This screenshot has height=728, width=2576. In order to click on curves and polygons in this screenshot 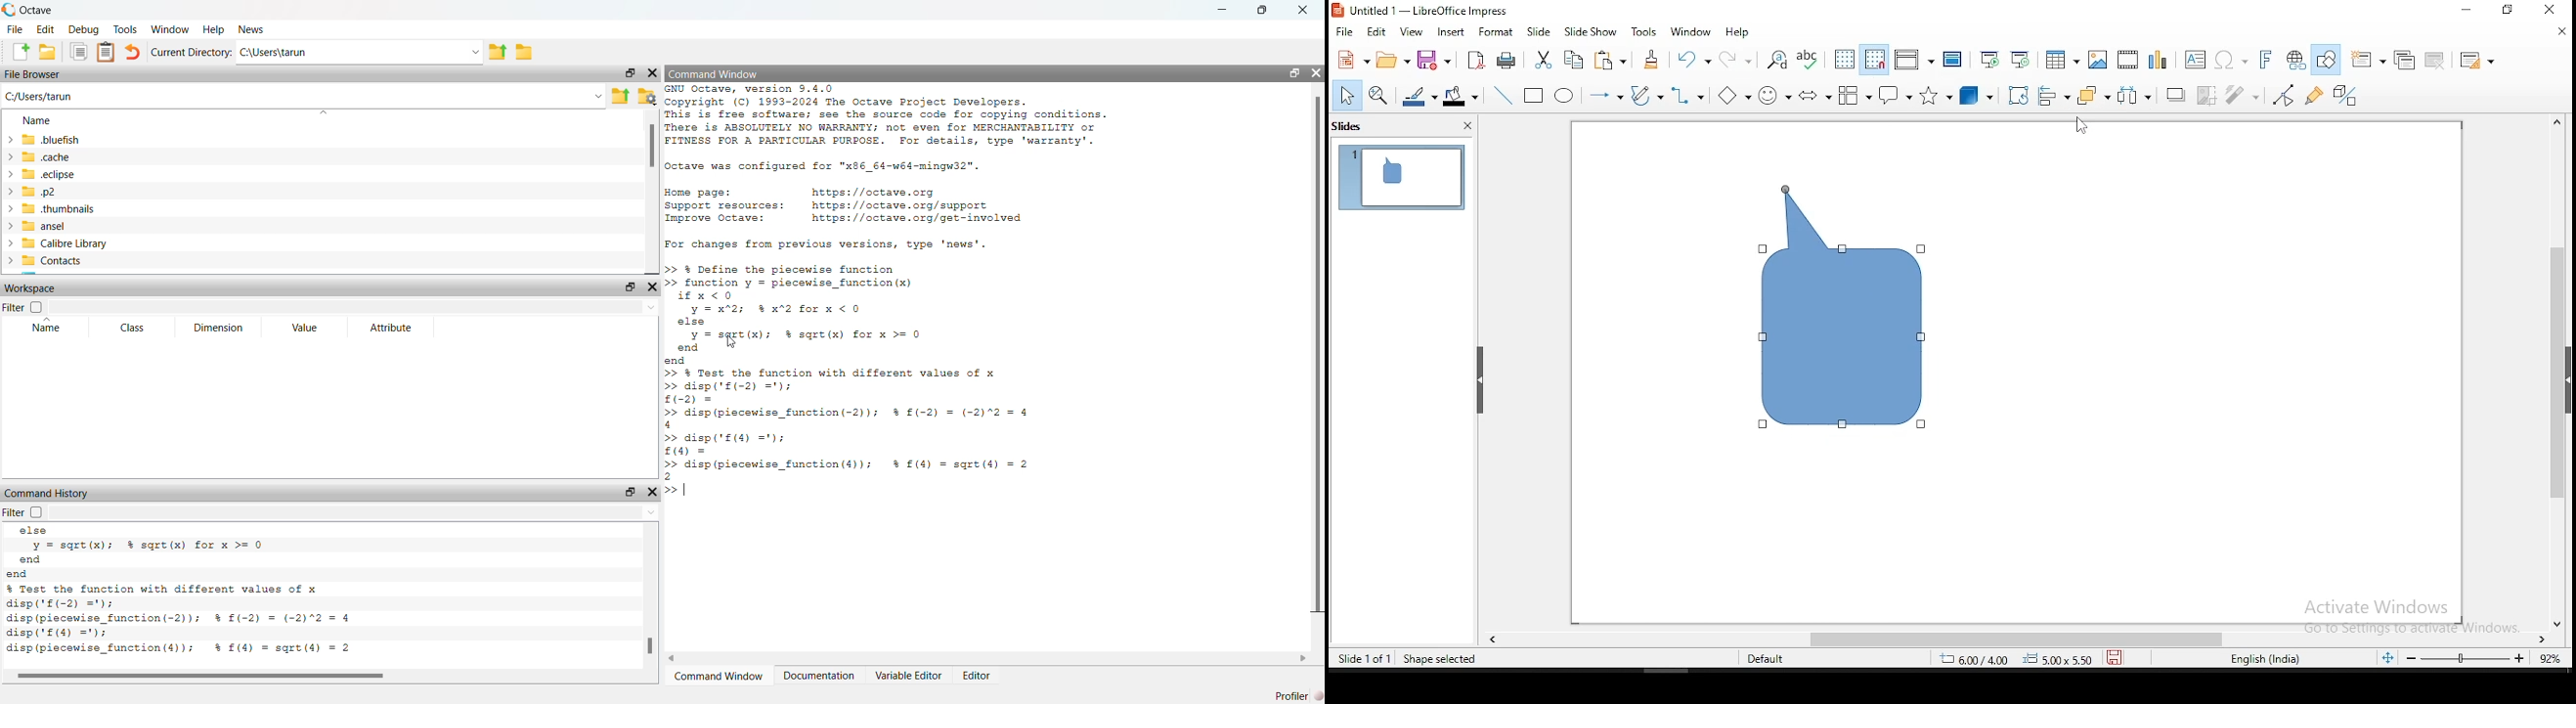, I will do `click(1646, 96)`.